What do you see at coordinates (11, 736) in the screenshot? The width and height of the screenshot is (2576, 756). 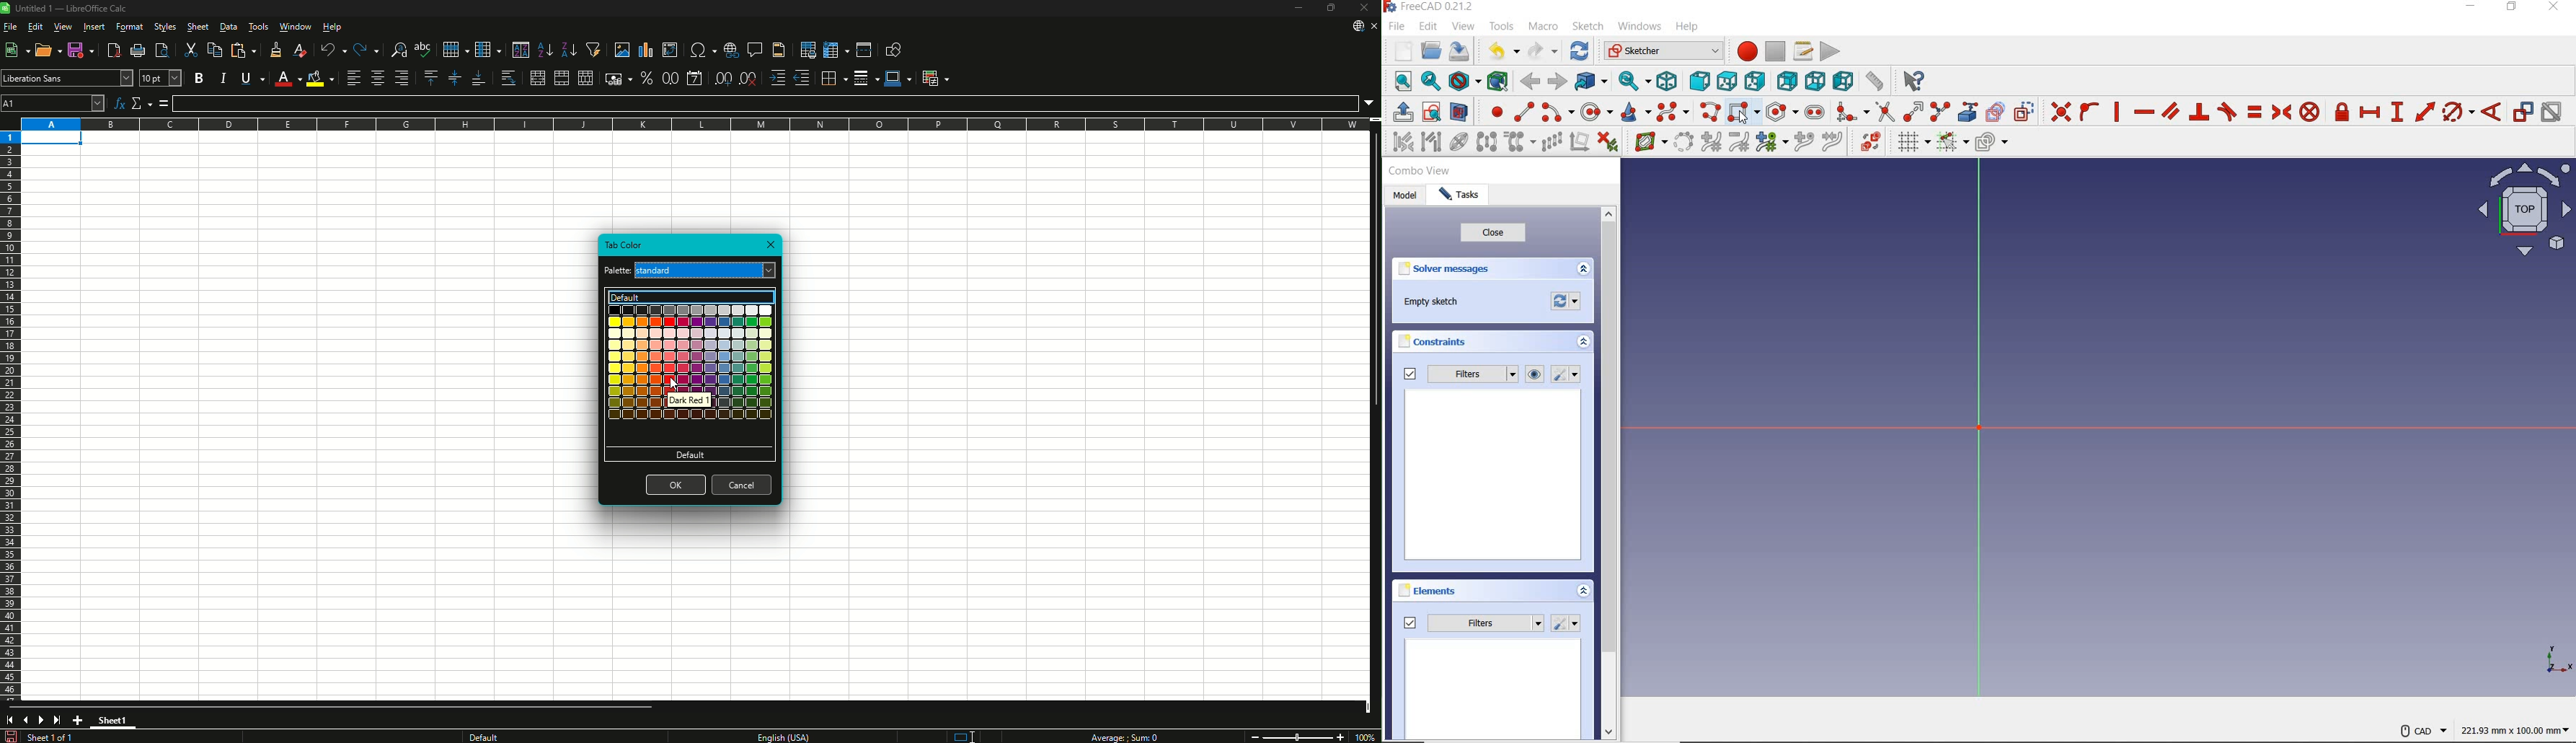 I see `Save changes` at bounding box center [11, 736].